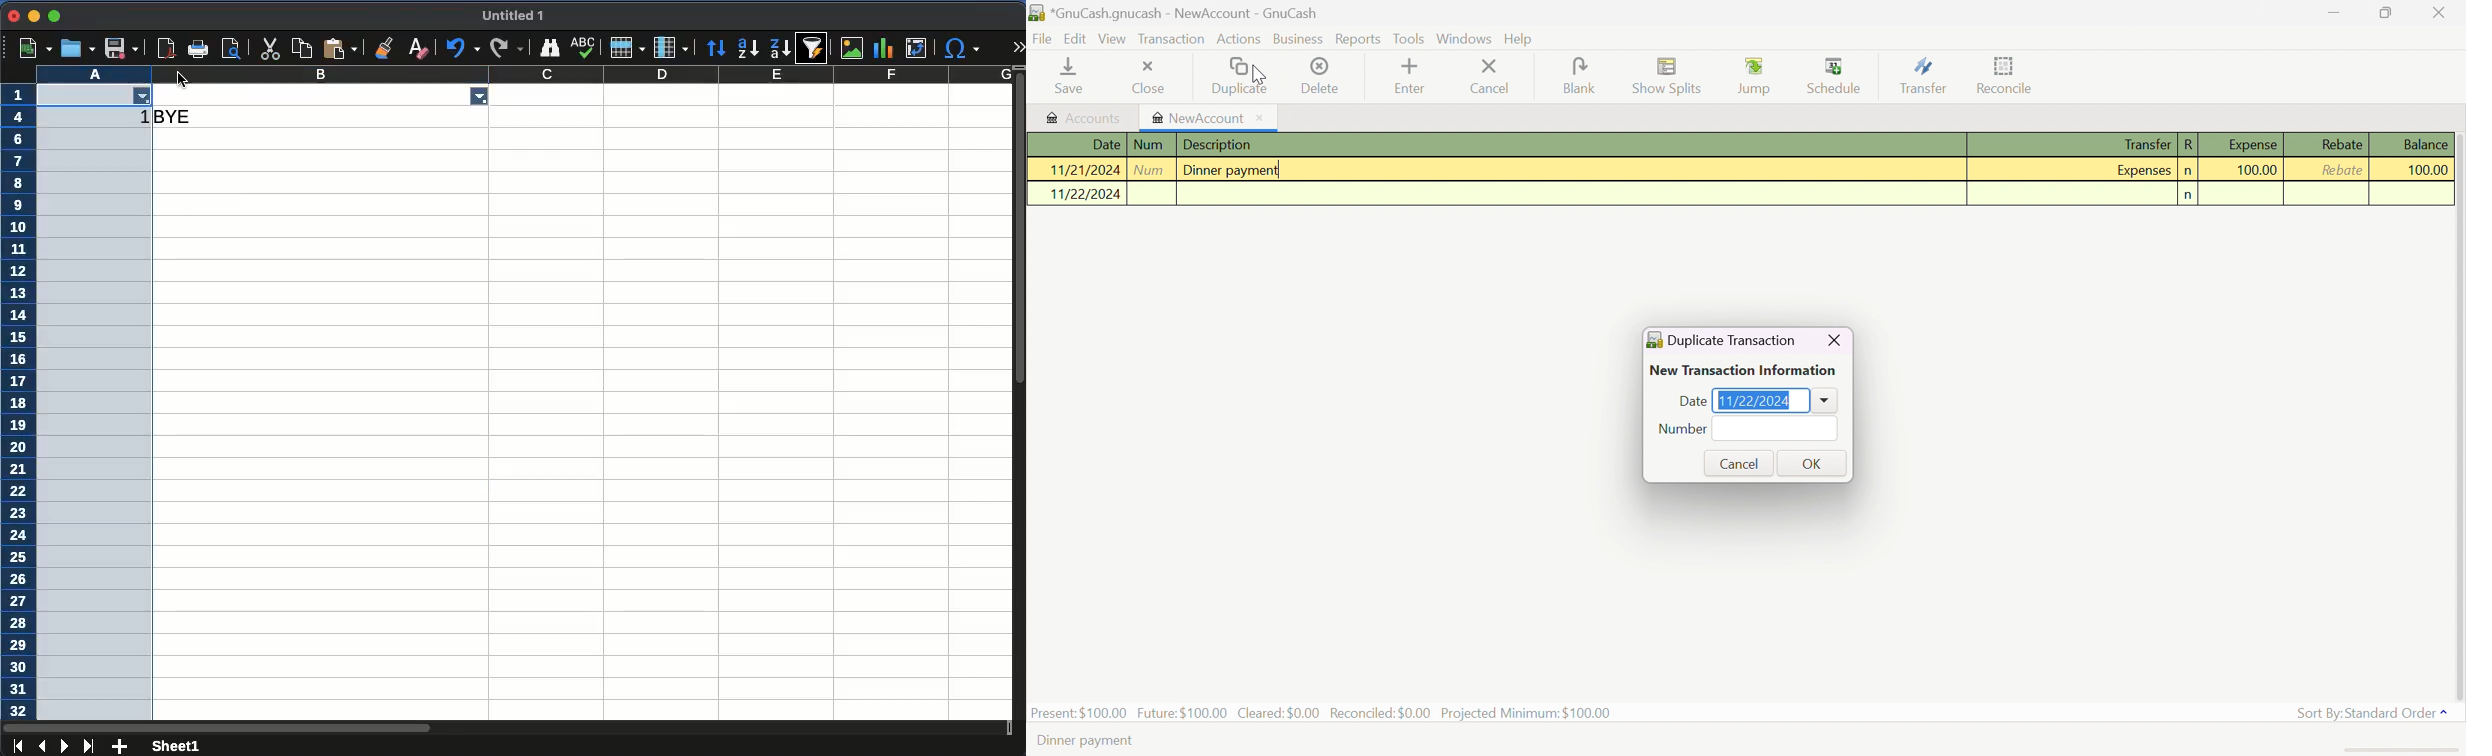 The width and height of the screenshot is (2492, 756). I want to click on Date, so click(1105, 145).